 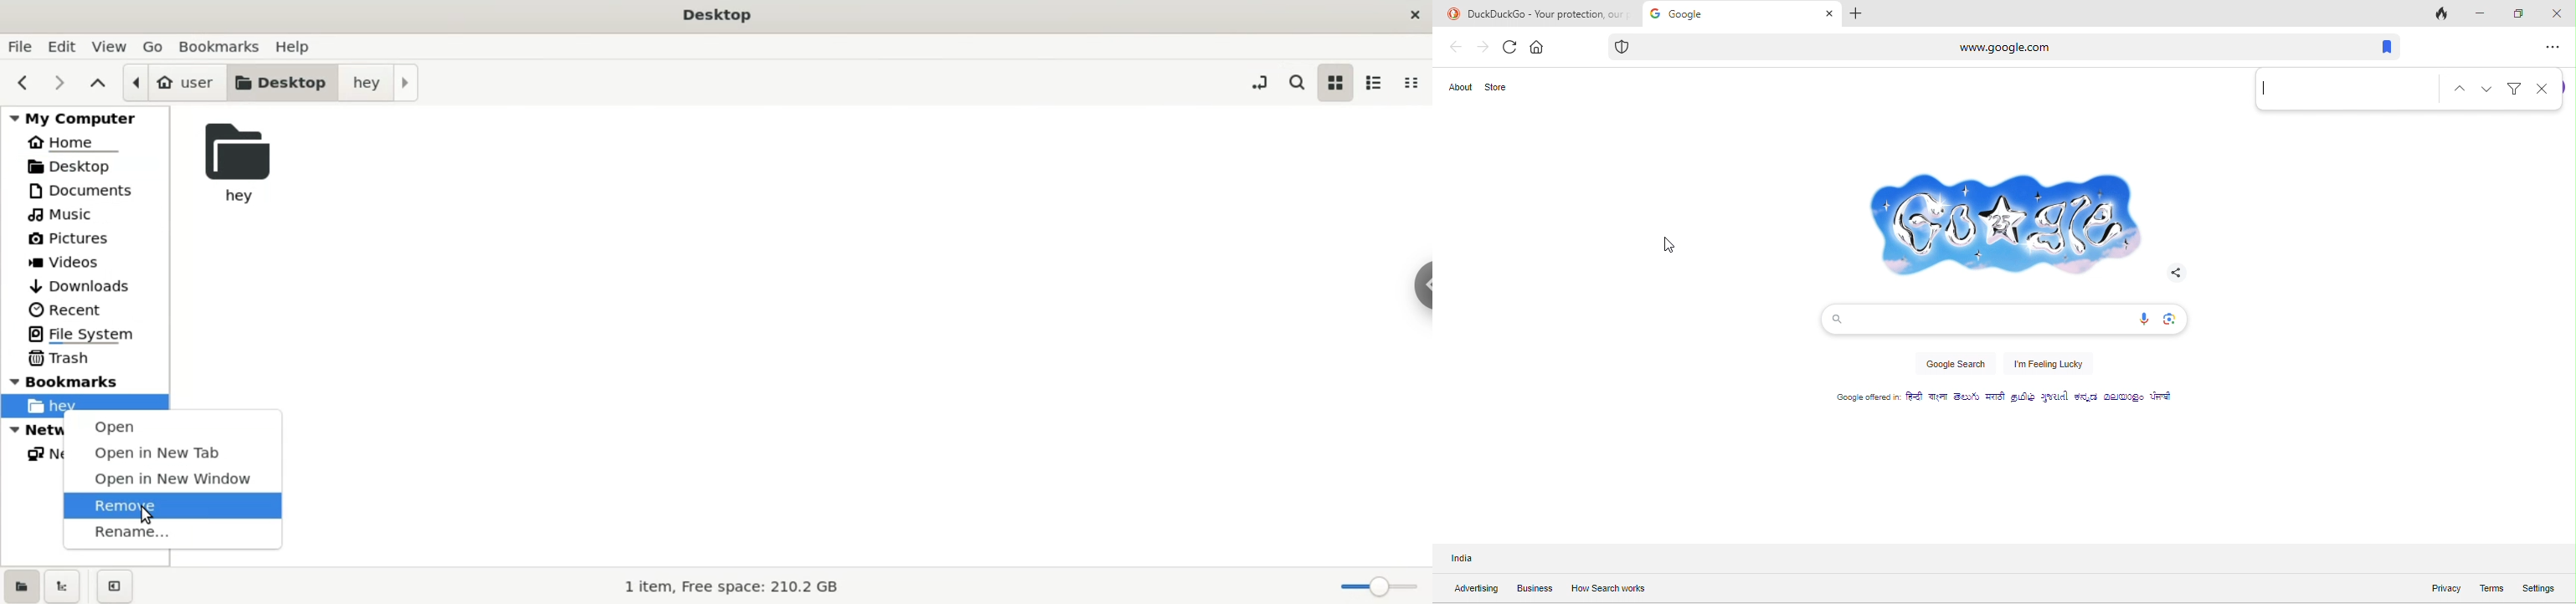 I want to click on compact view, so click(x=1416, y=86).